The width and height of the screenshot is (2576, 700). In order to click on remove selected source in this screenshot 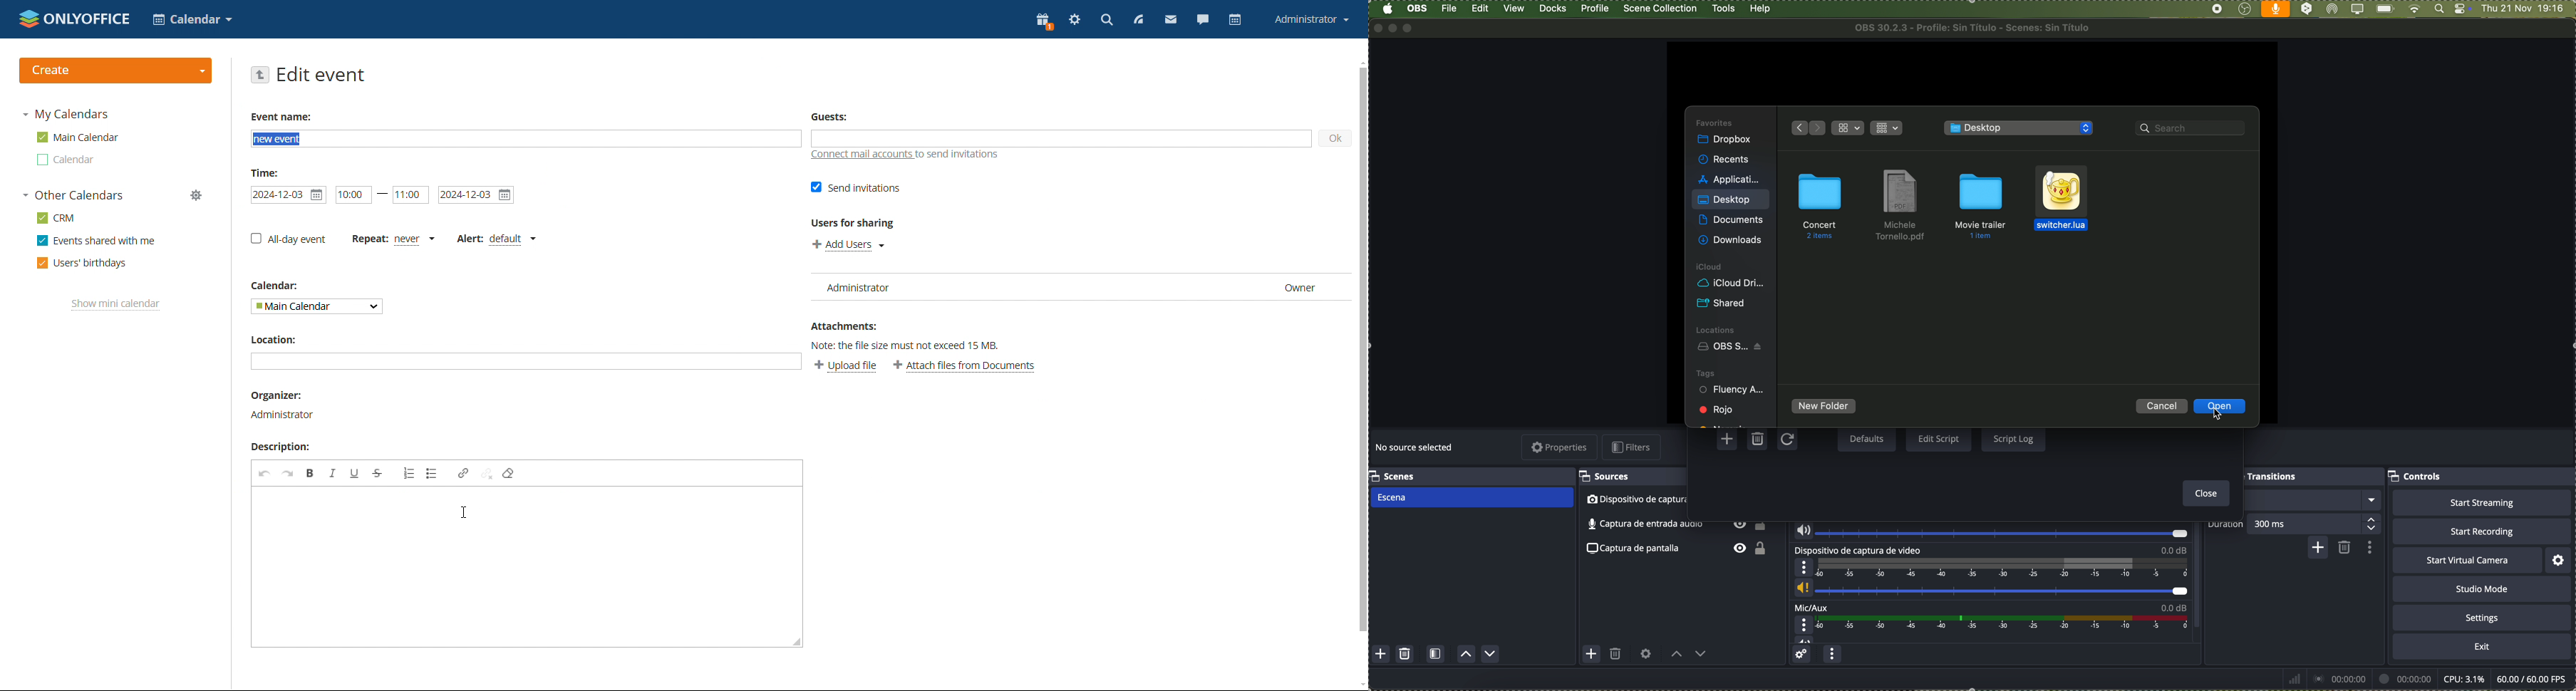, I will do `click(1616, 656)`.